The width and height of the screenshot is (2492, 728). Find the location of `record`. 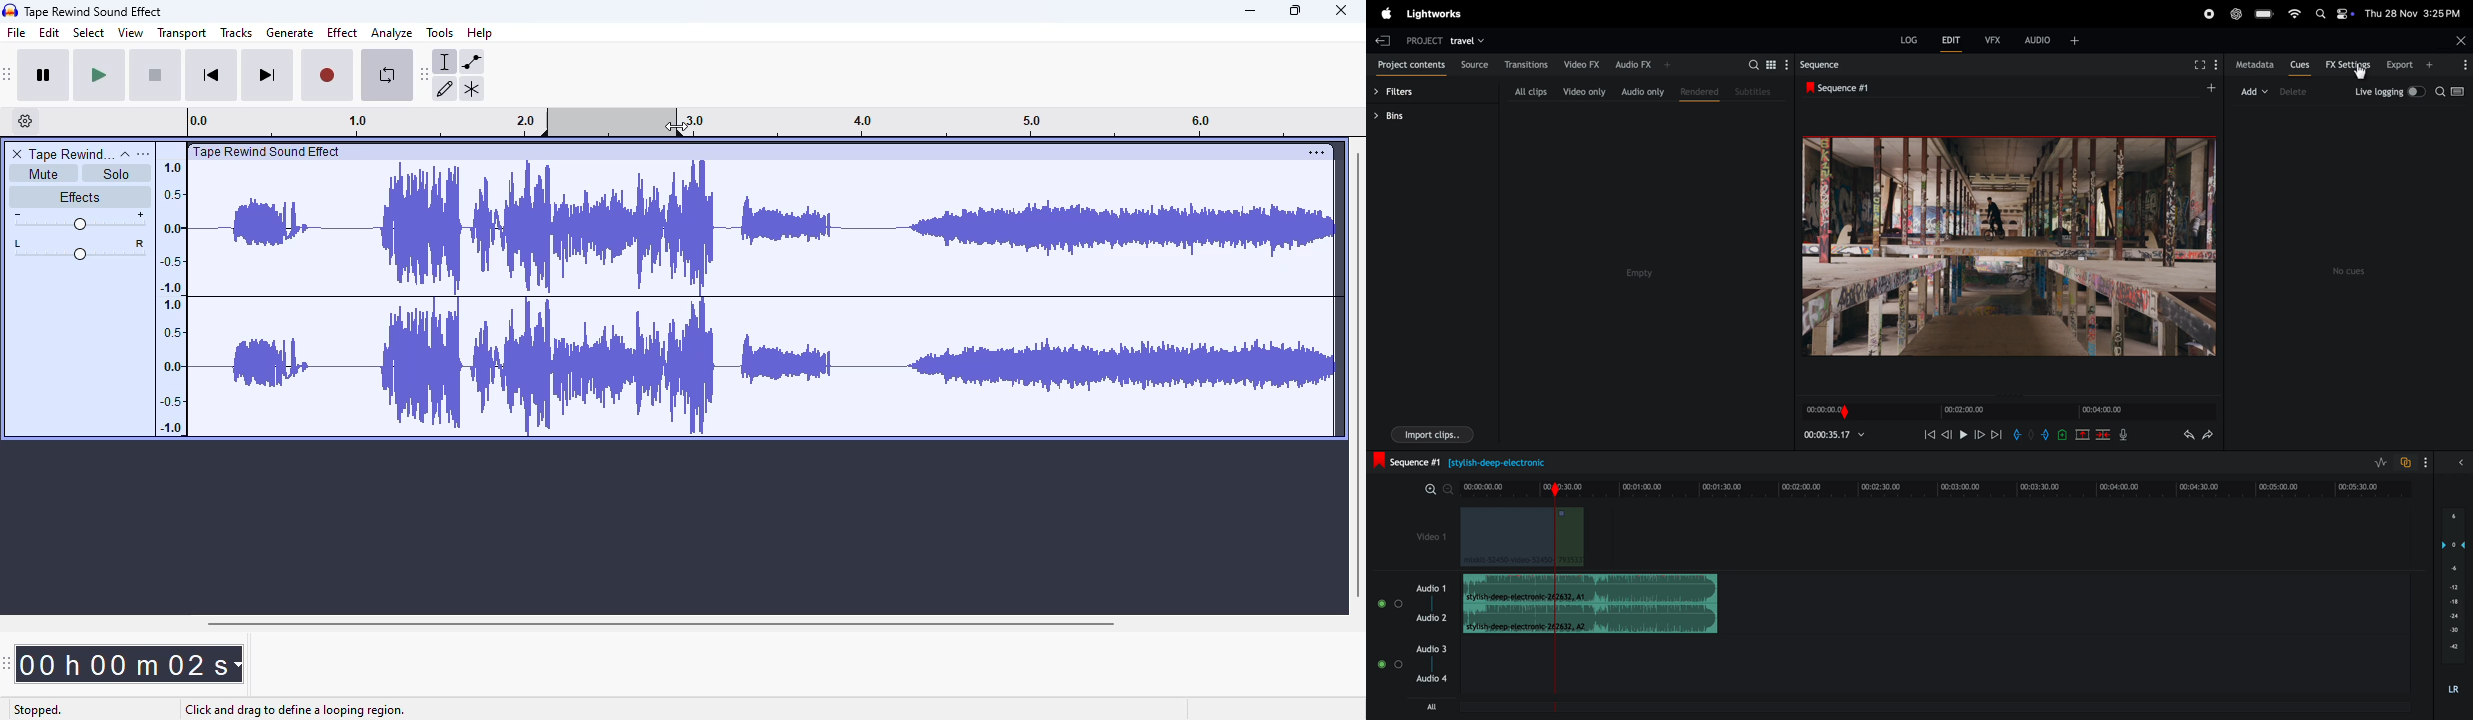

record is located at coordinates (328, 73).